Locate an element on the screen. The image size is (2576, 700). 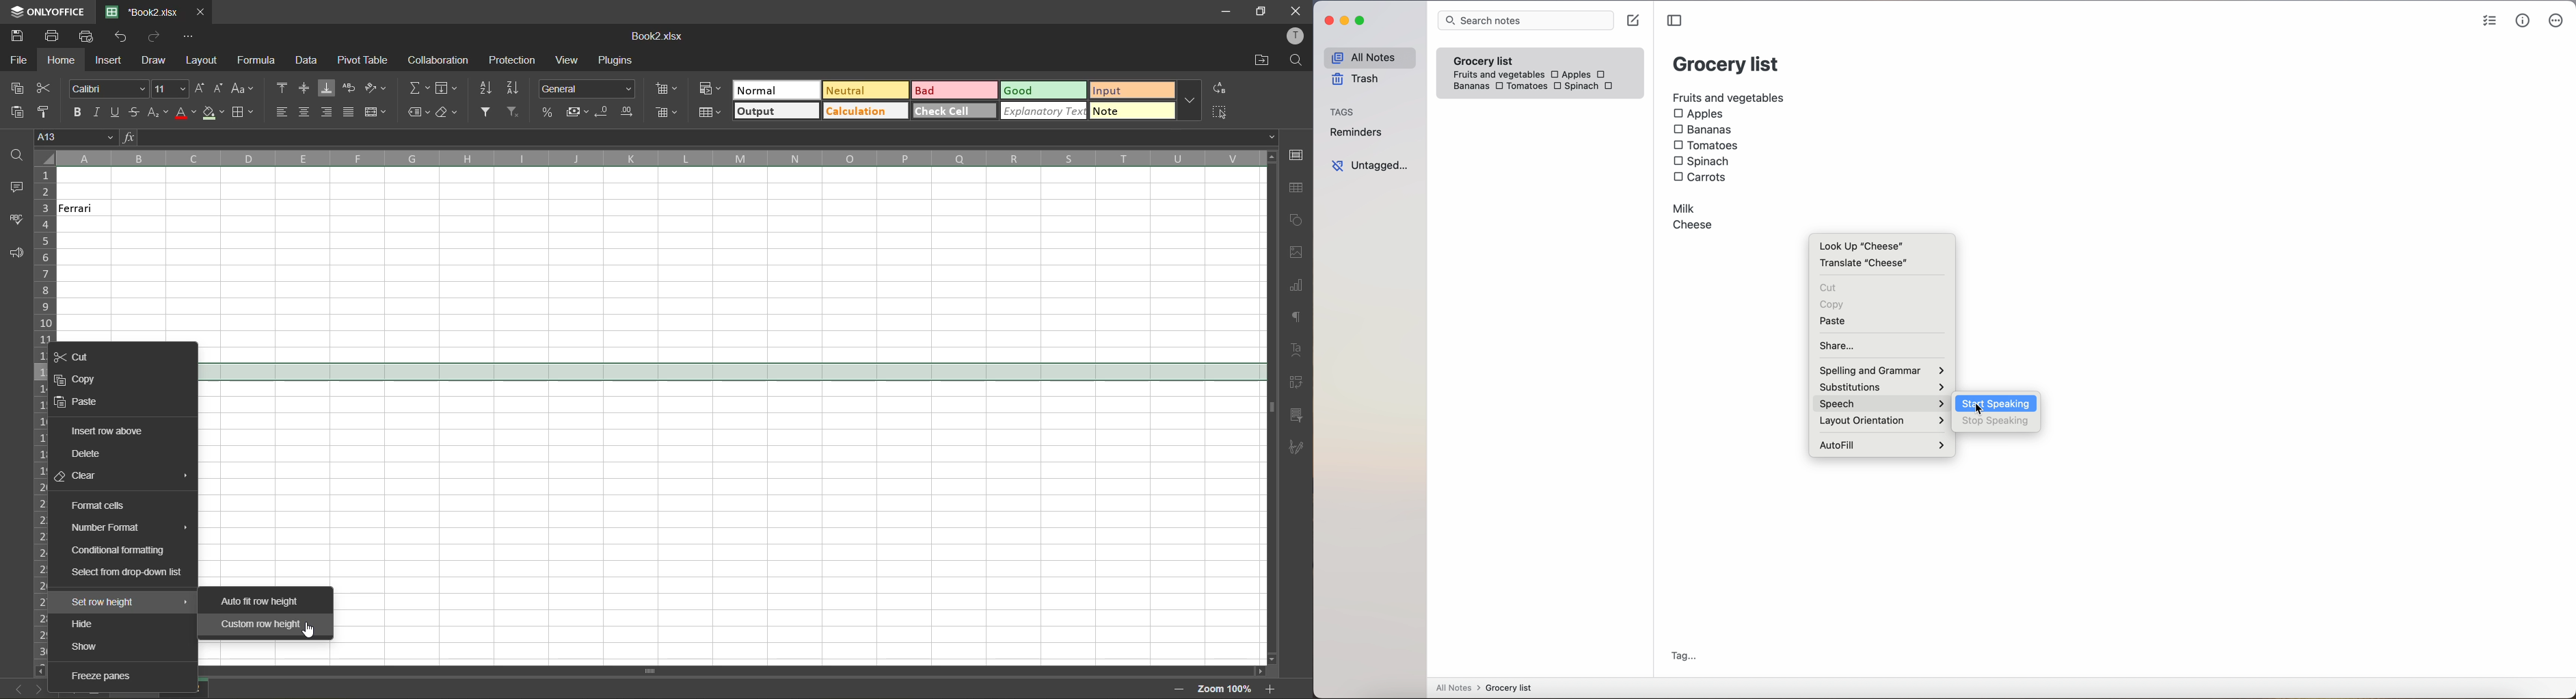
fx is located at coordinates (131, 137).